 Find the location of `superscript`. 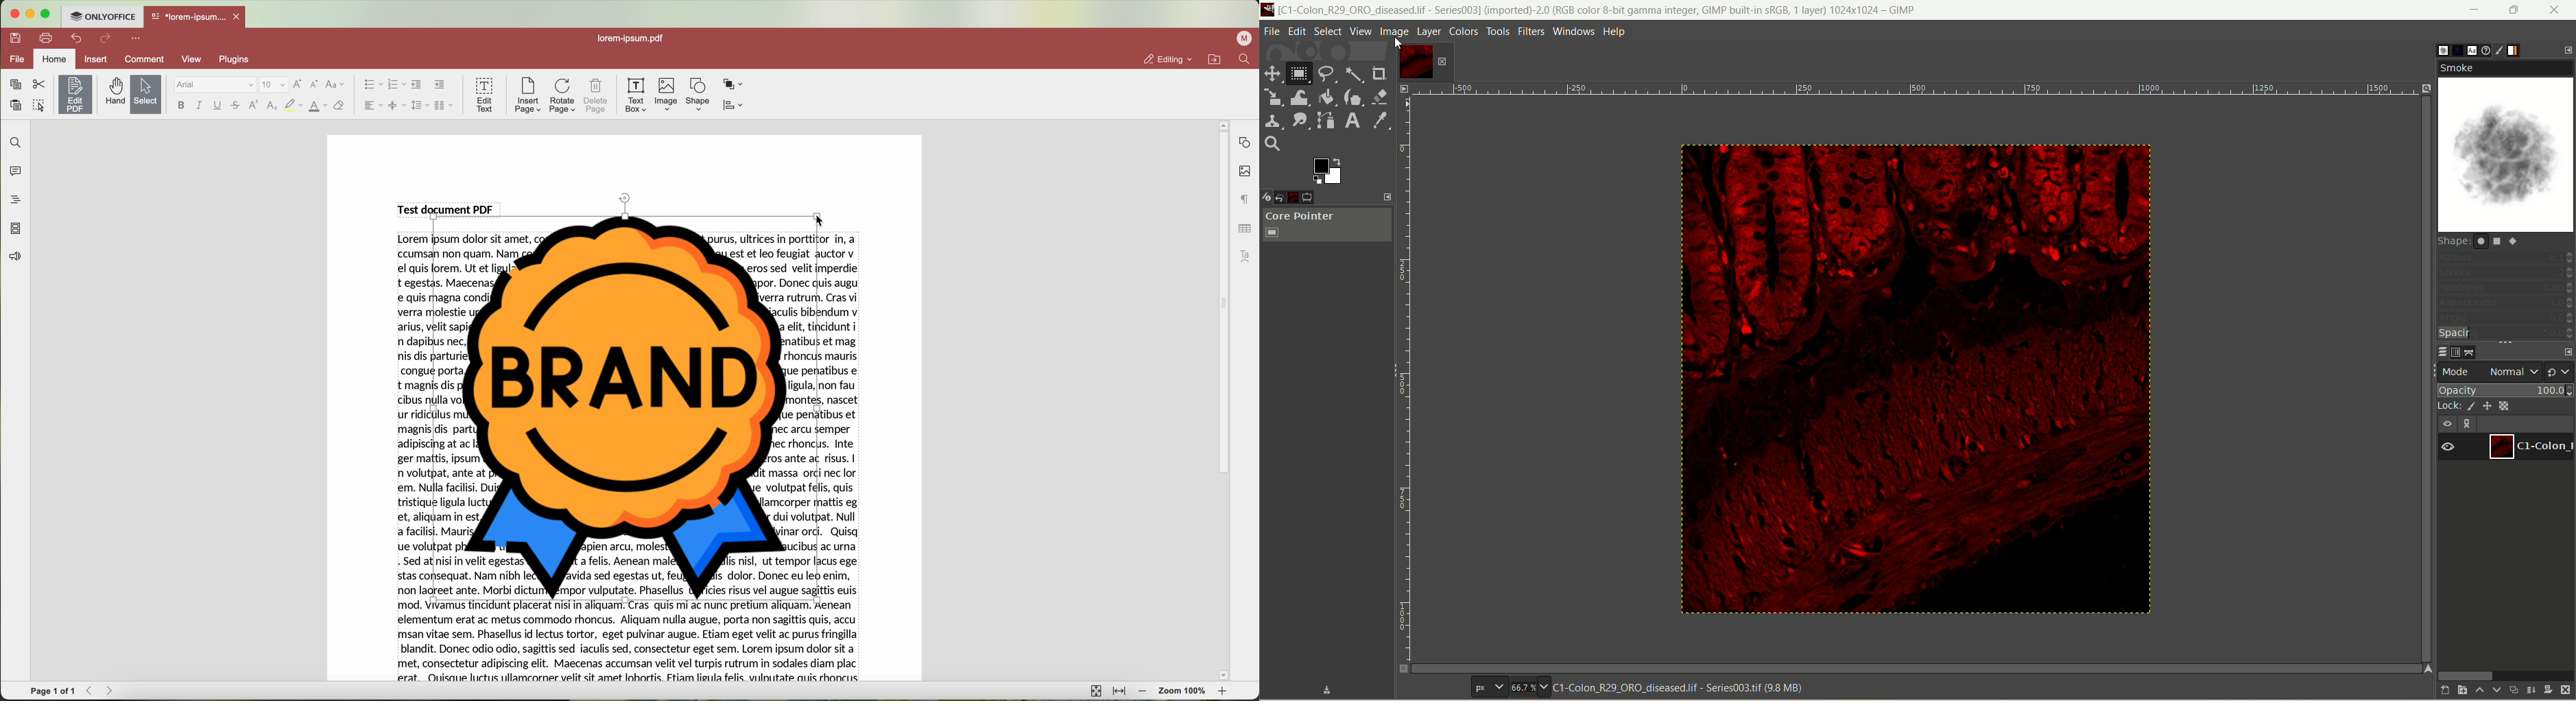

superscript is located at coordinates (255, 105).